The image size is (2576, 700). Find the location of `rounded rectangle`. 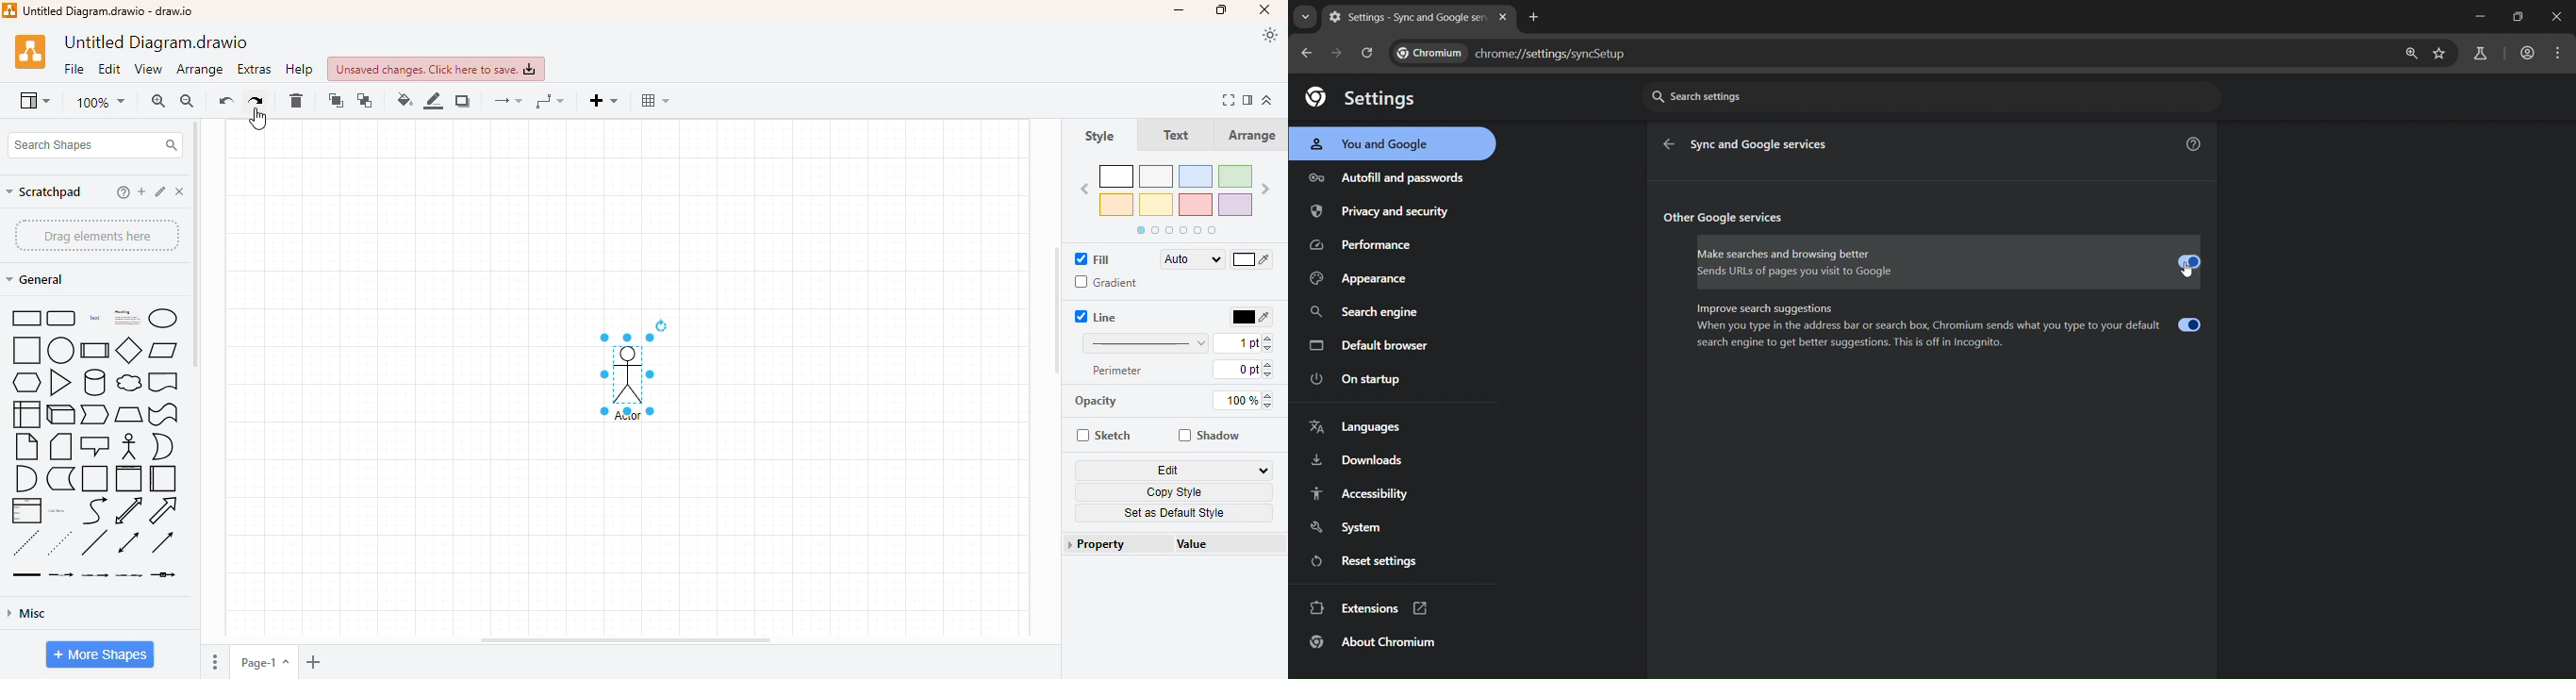

rounded rectangle is located at coordinates (62, 318).